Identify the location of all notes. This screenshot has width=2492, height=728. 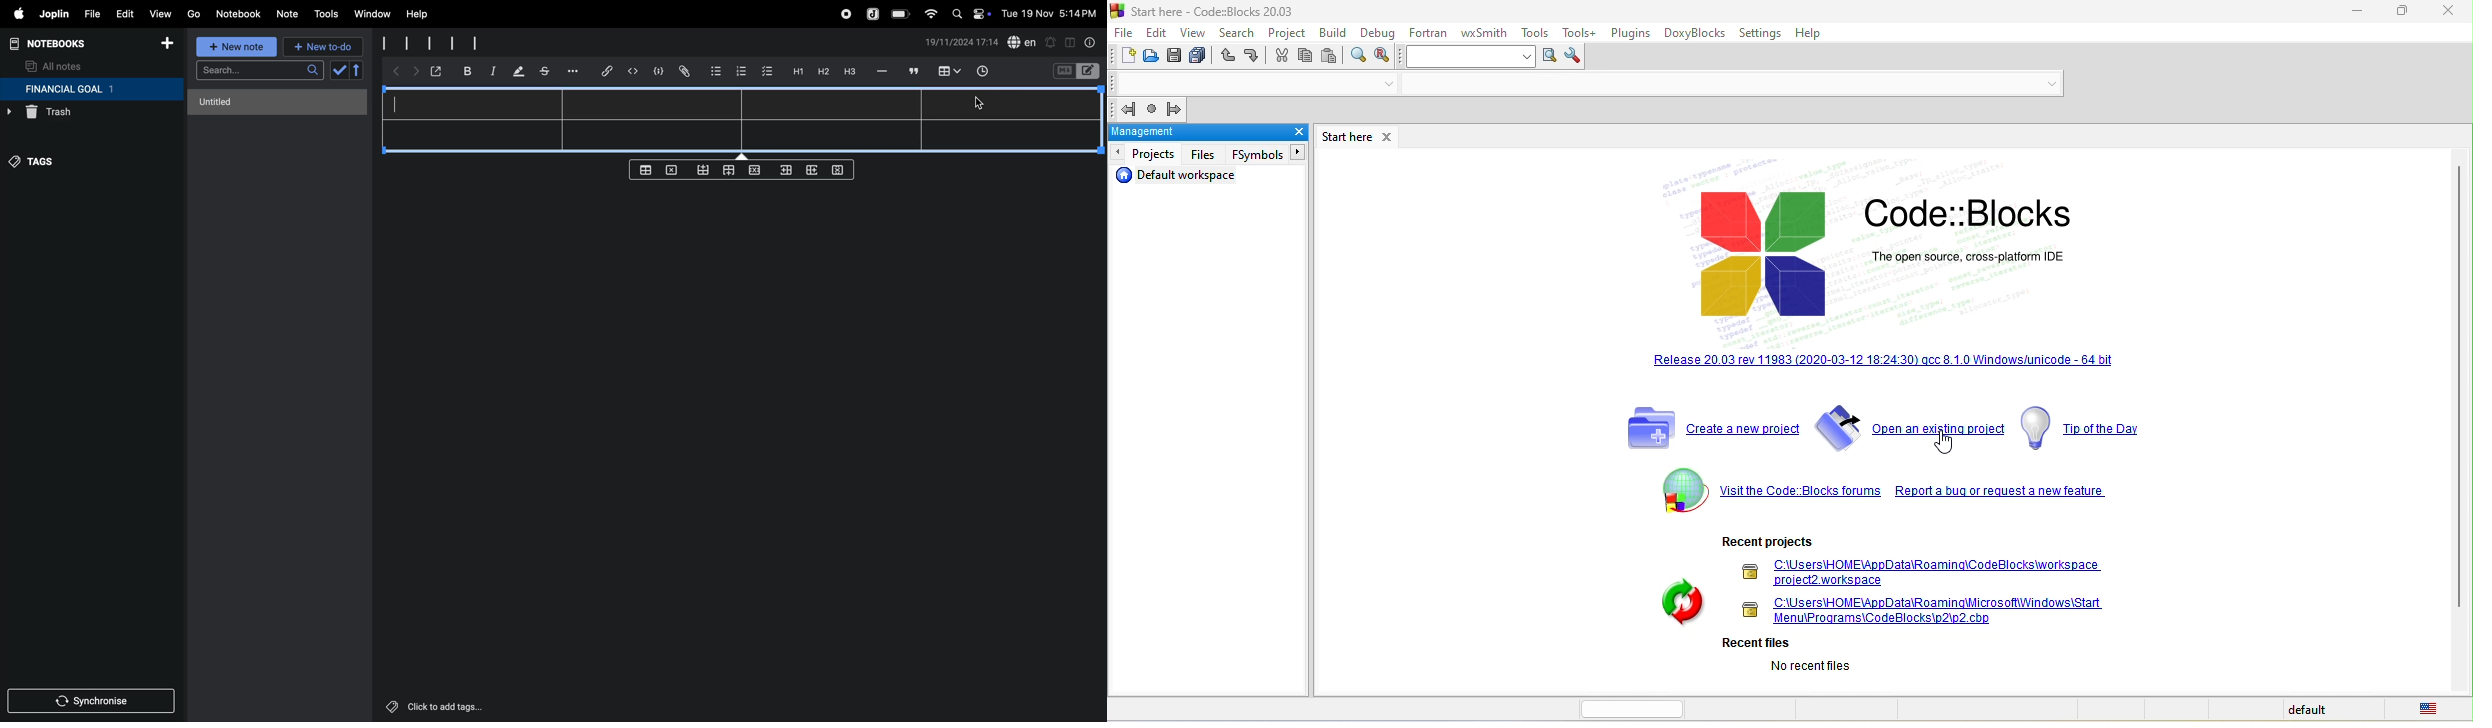
(54, 65).